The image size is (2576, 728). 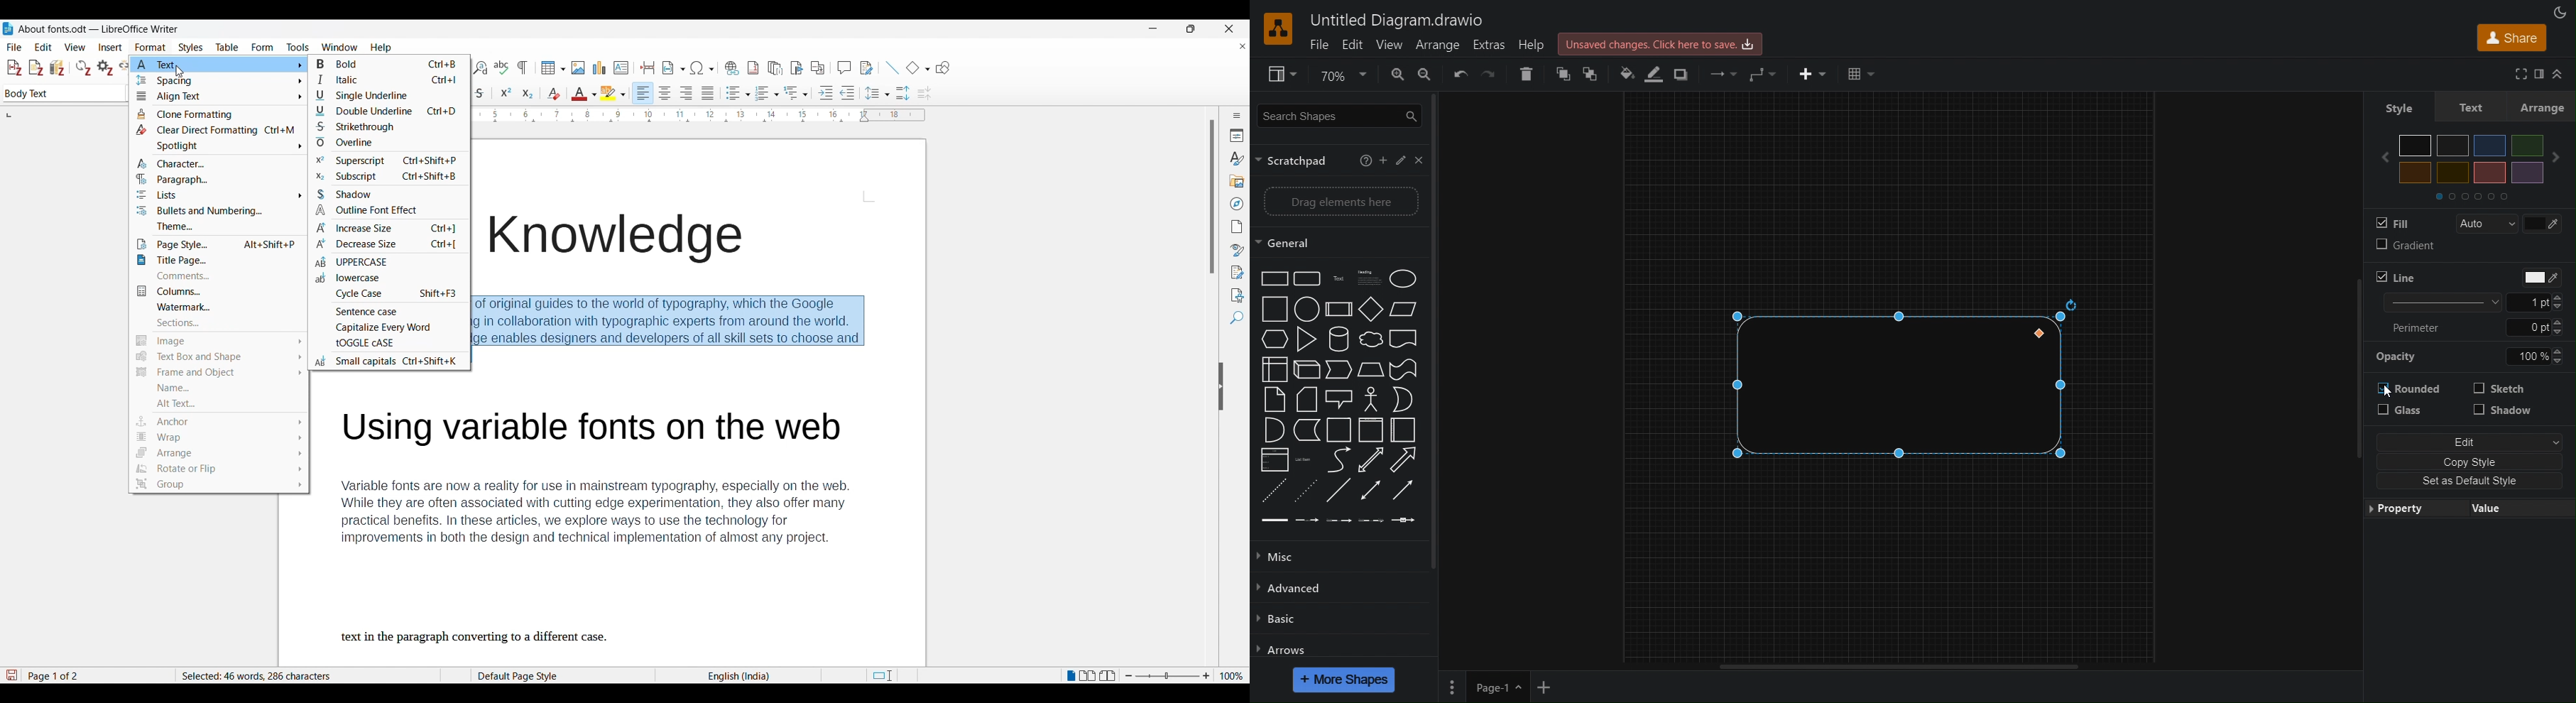 I want to click on Rounded, so click(x=2414, y=386).